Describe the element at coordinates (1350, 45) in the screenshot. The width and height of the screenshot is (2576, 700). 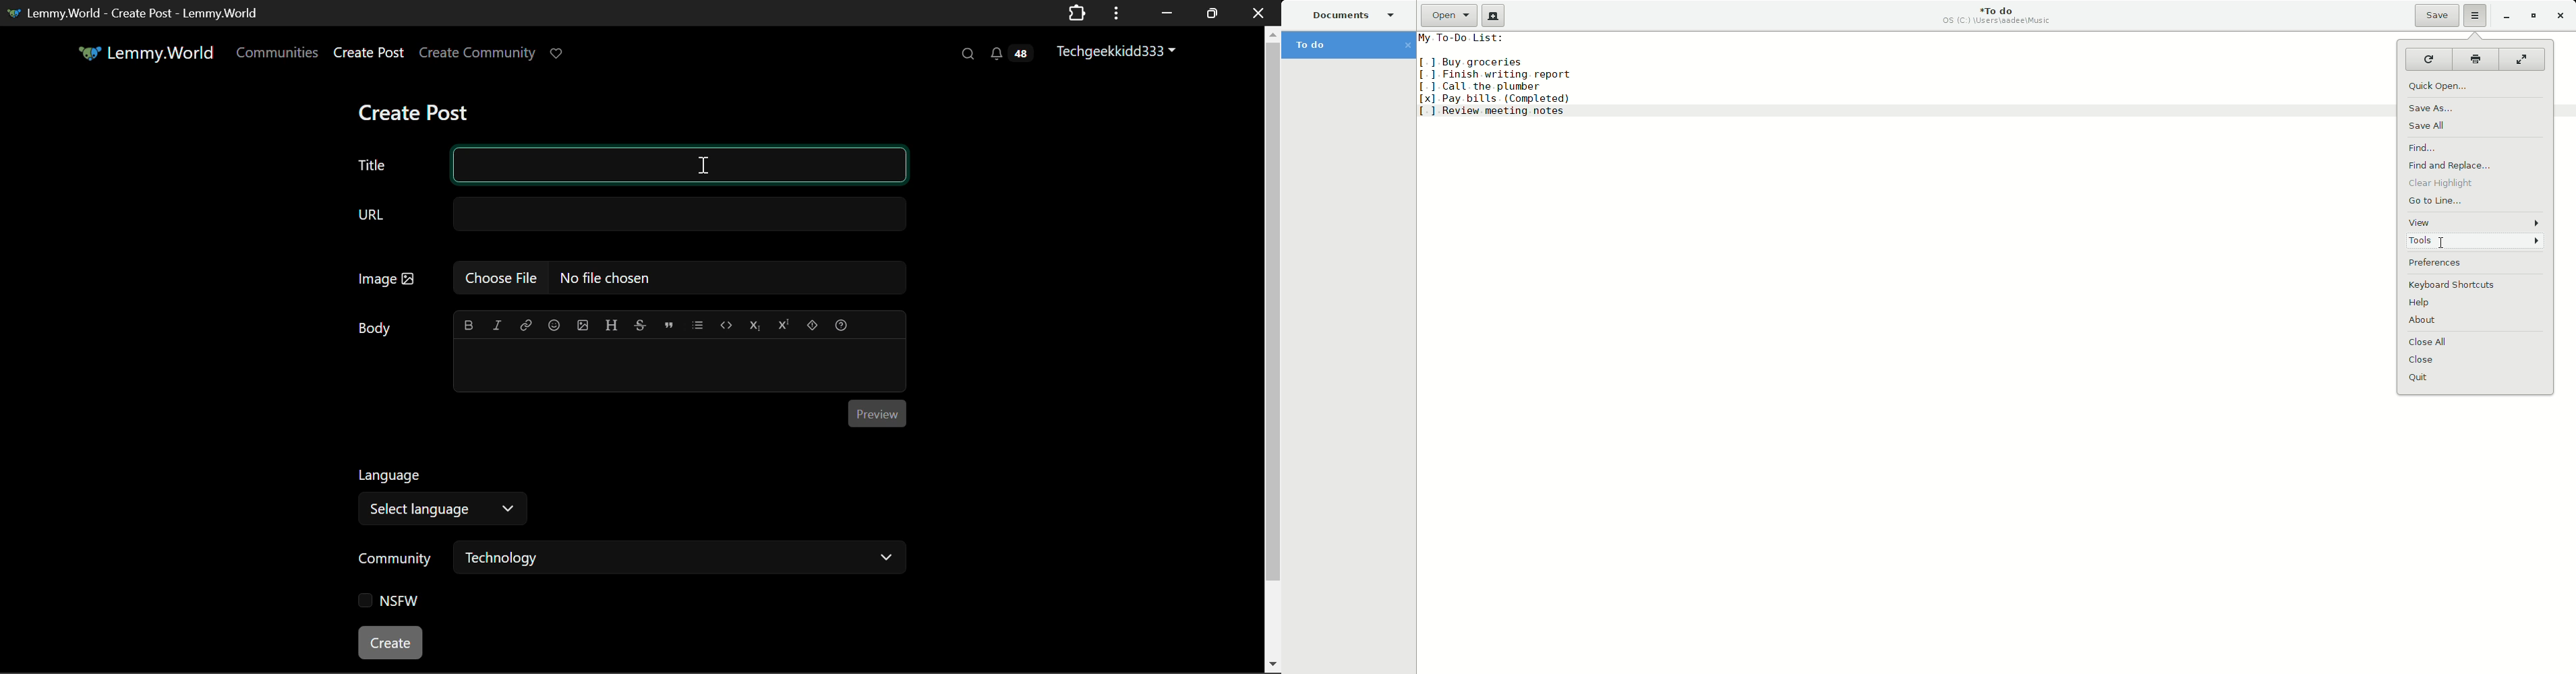
I see `To do` at that location.